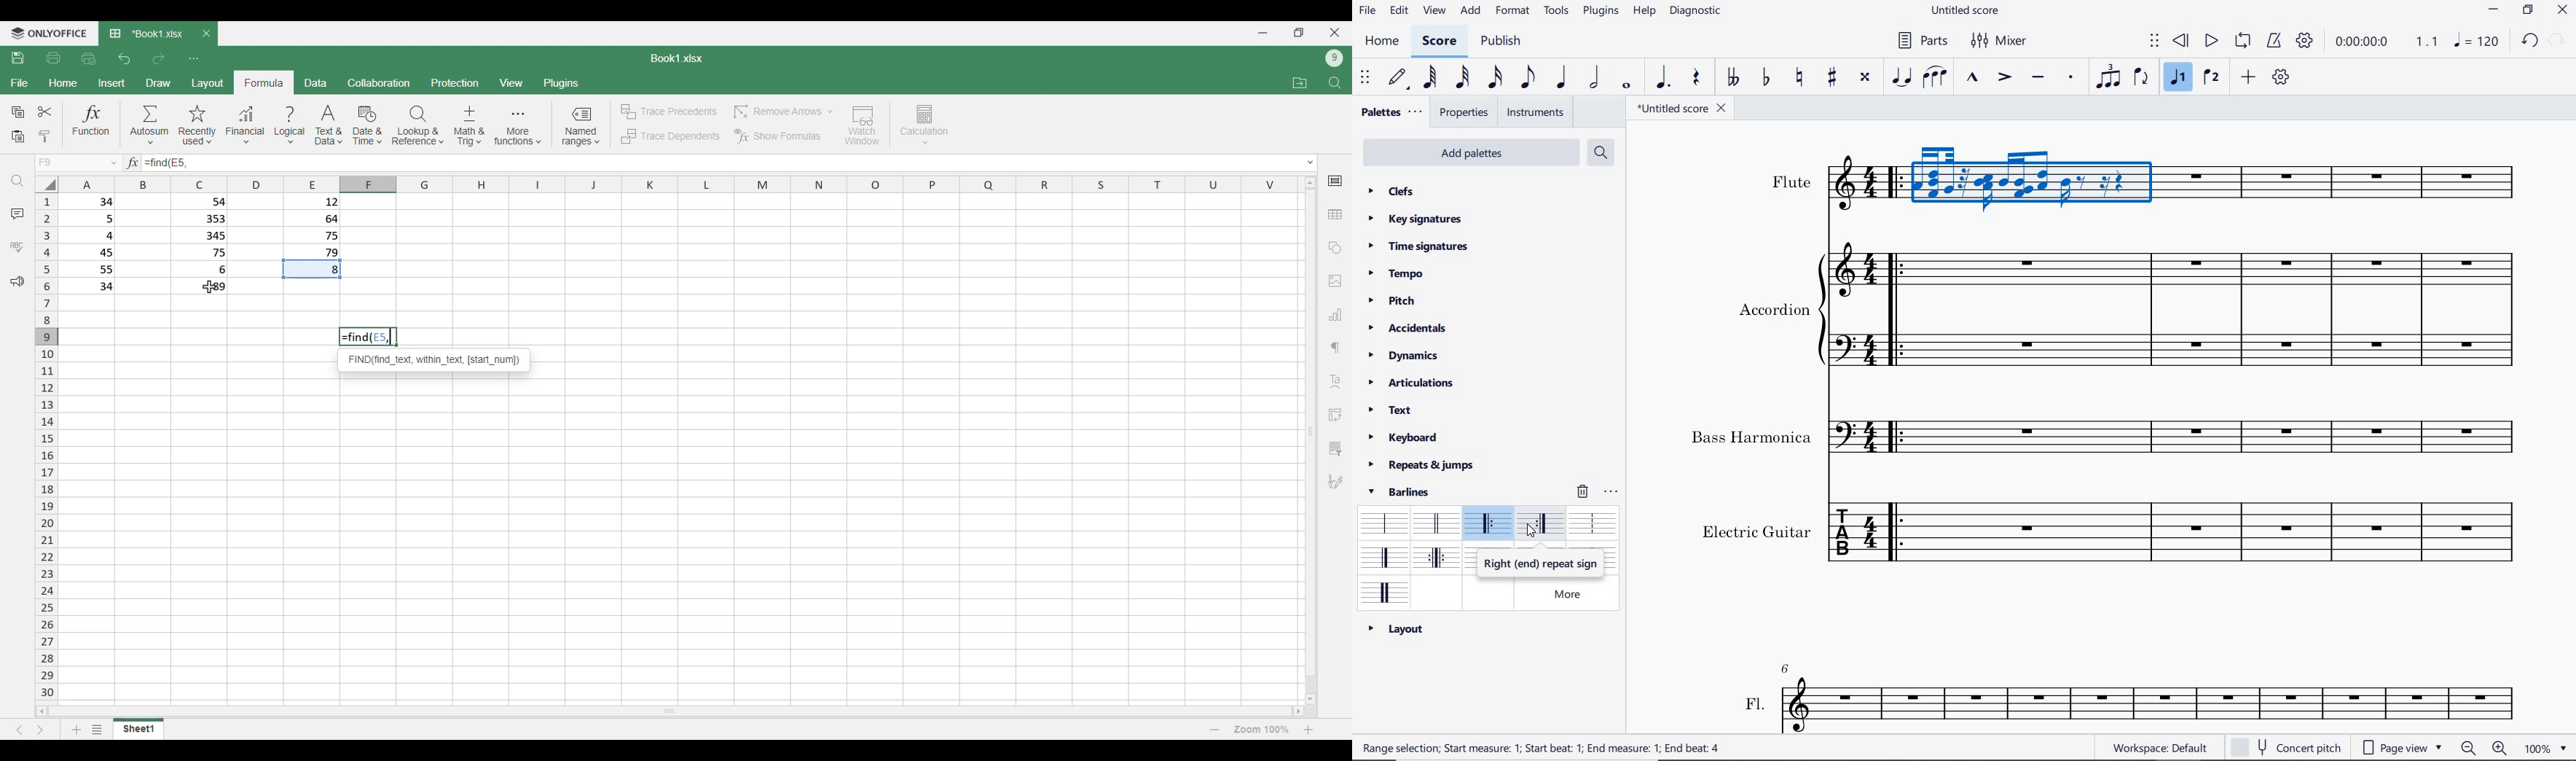 This screenshot has width=2576, height=784. What do you see at coordinates (1421, 465) in the screenshot?
I see `repeats & jumps` at bounding box center [1421, 465].